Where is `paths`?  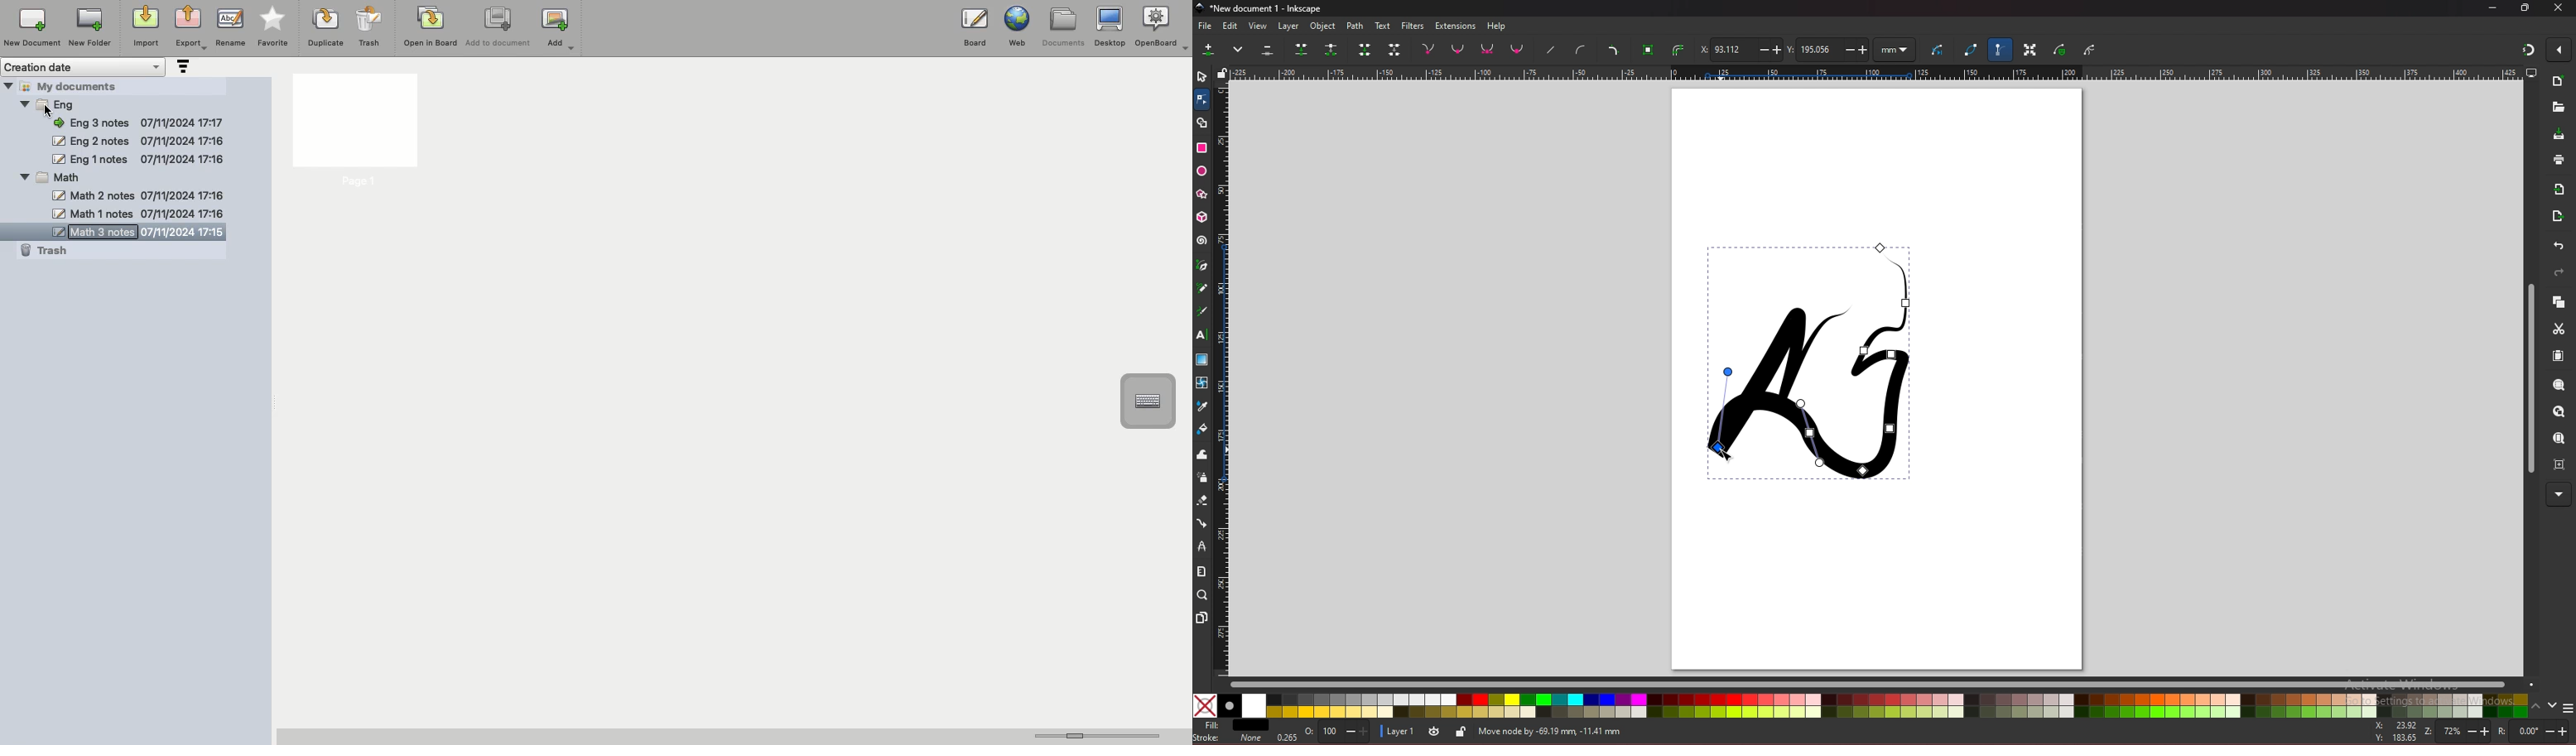 paths is located at coordinates (1811, 360).